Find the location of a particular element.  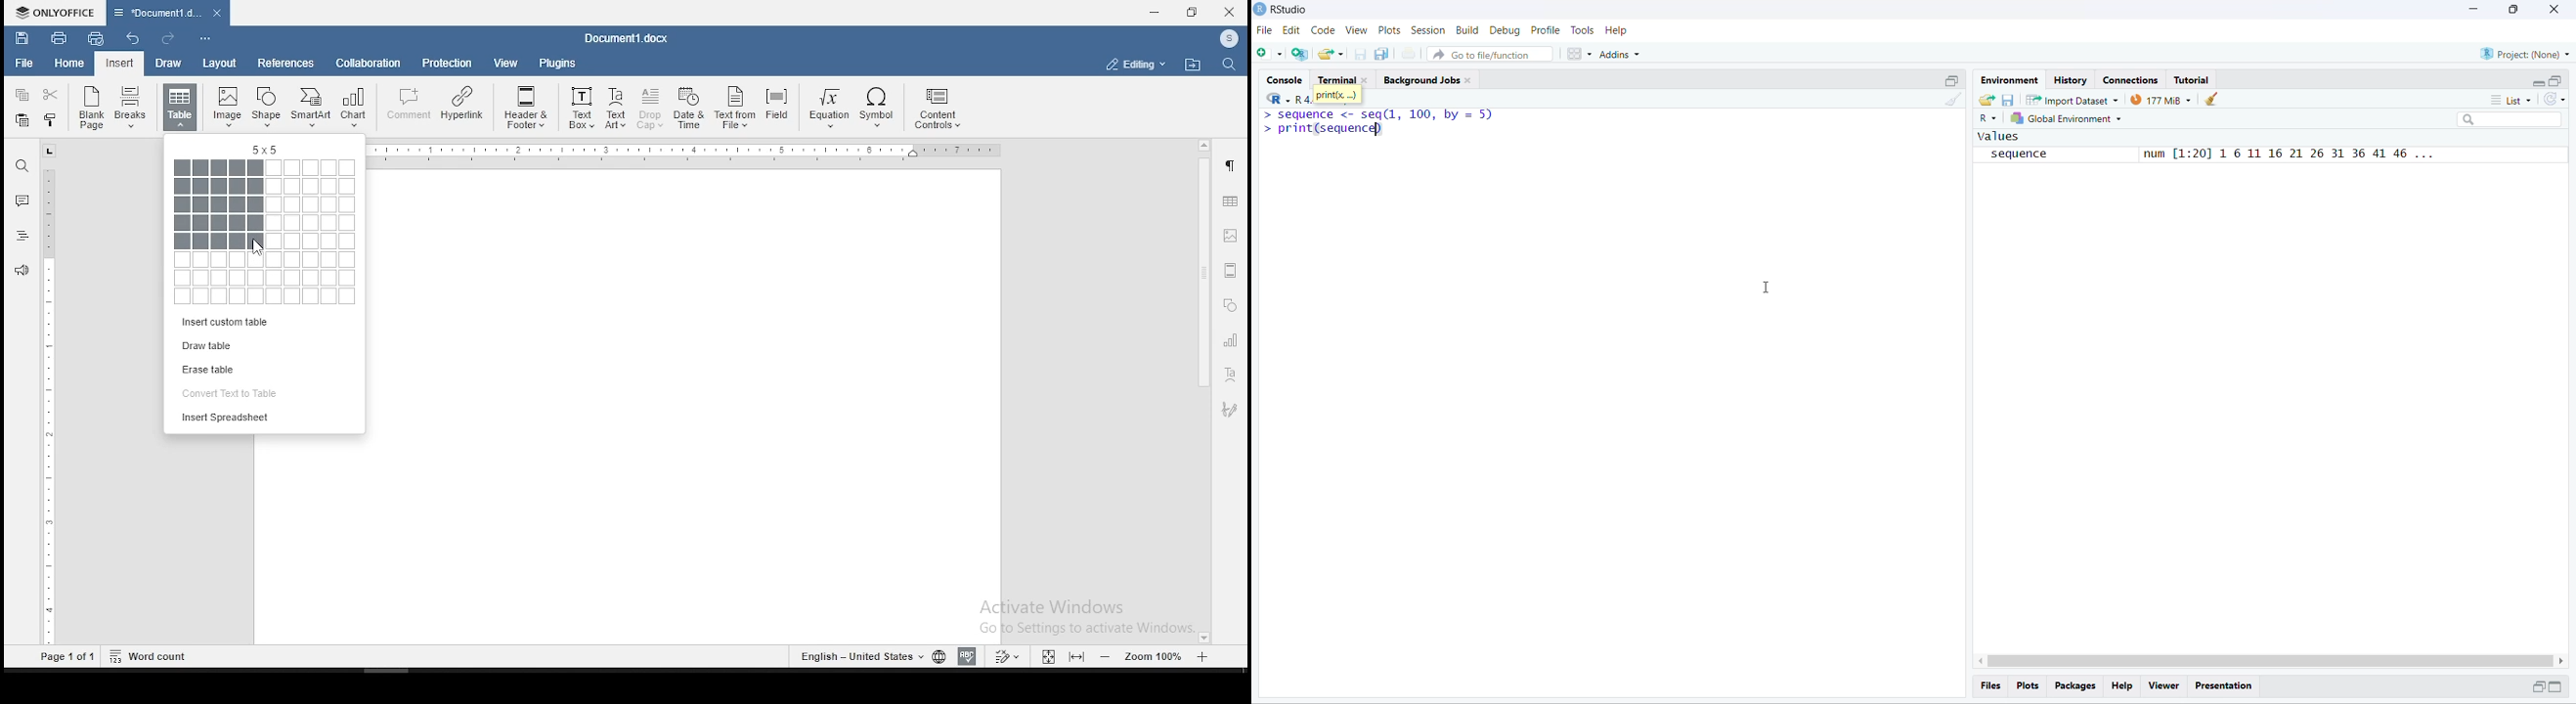

R is located at coordinates (1988, 119).